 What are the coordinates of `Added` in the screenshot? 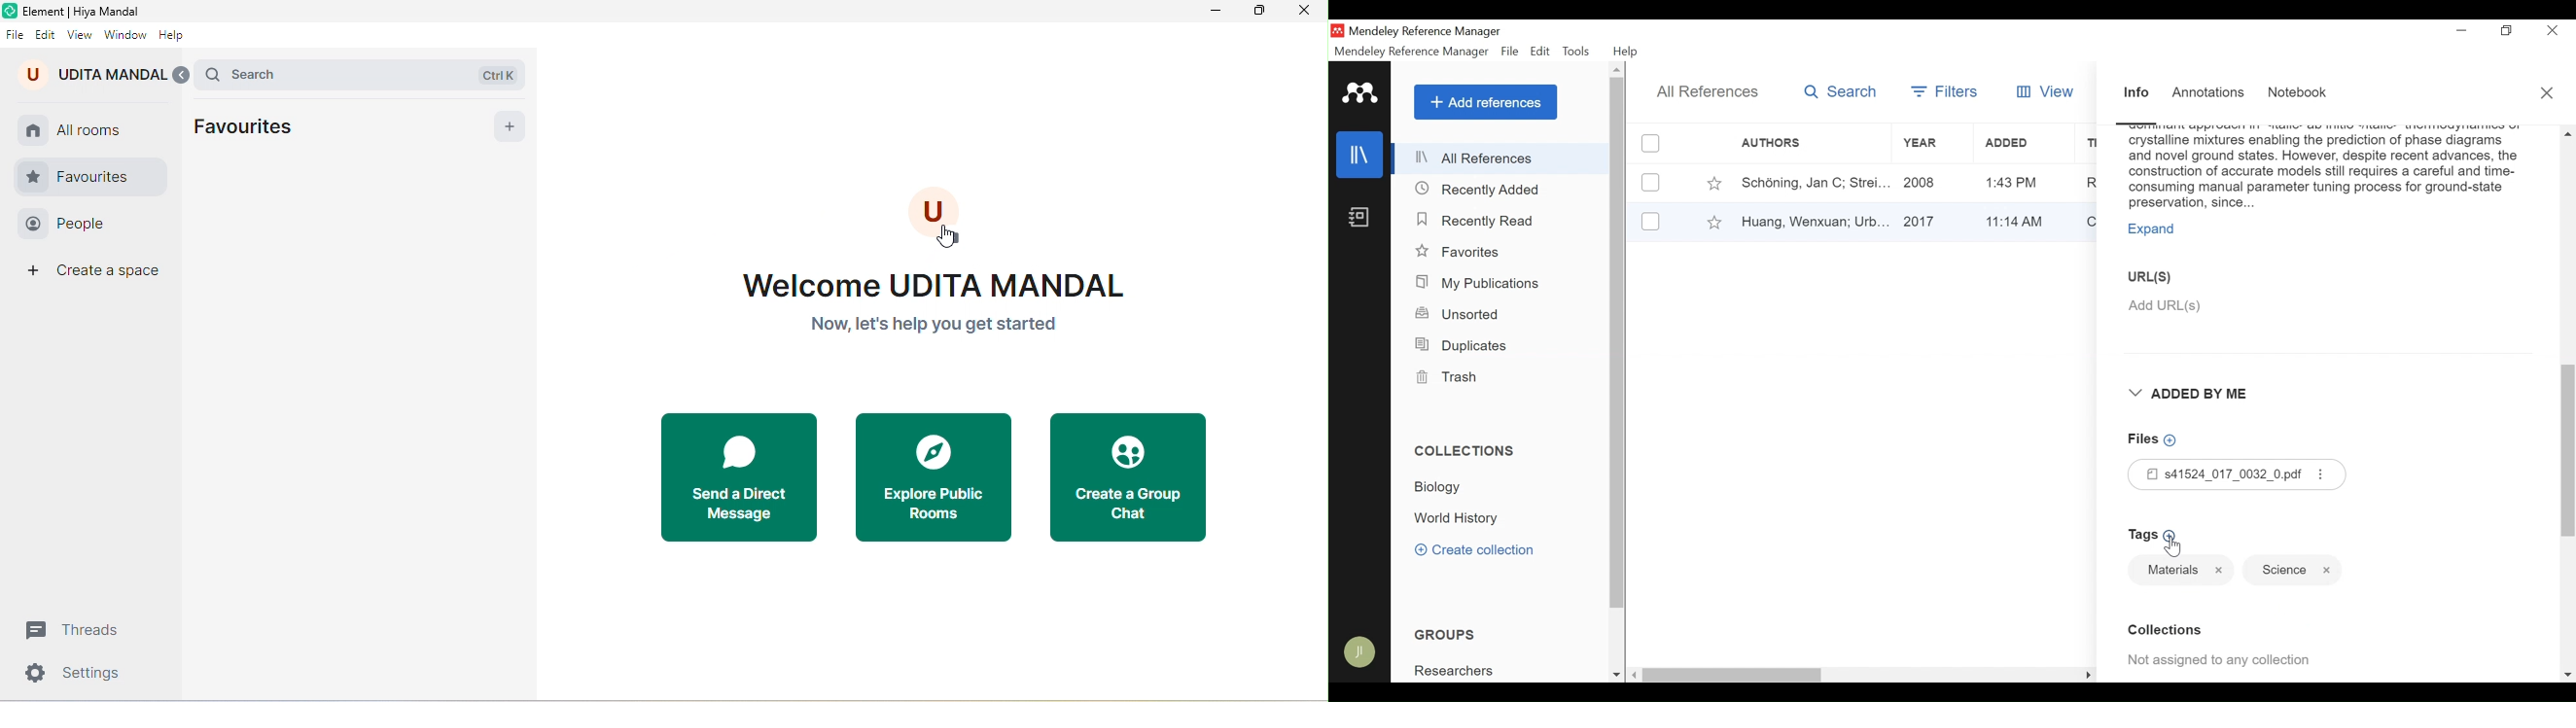 It's located at (2020, 220).